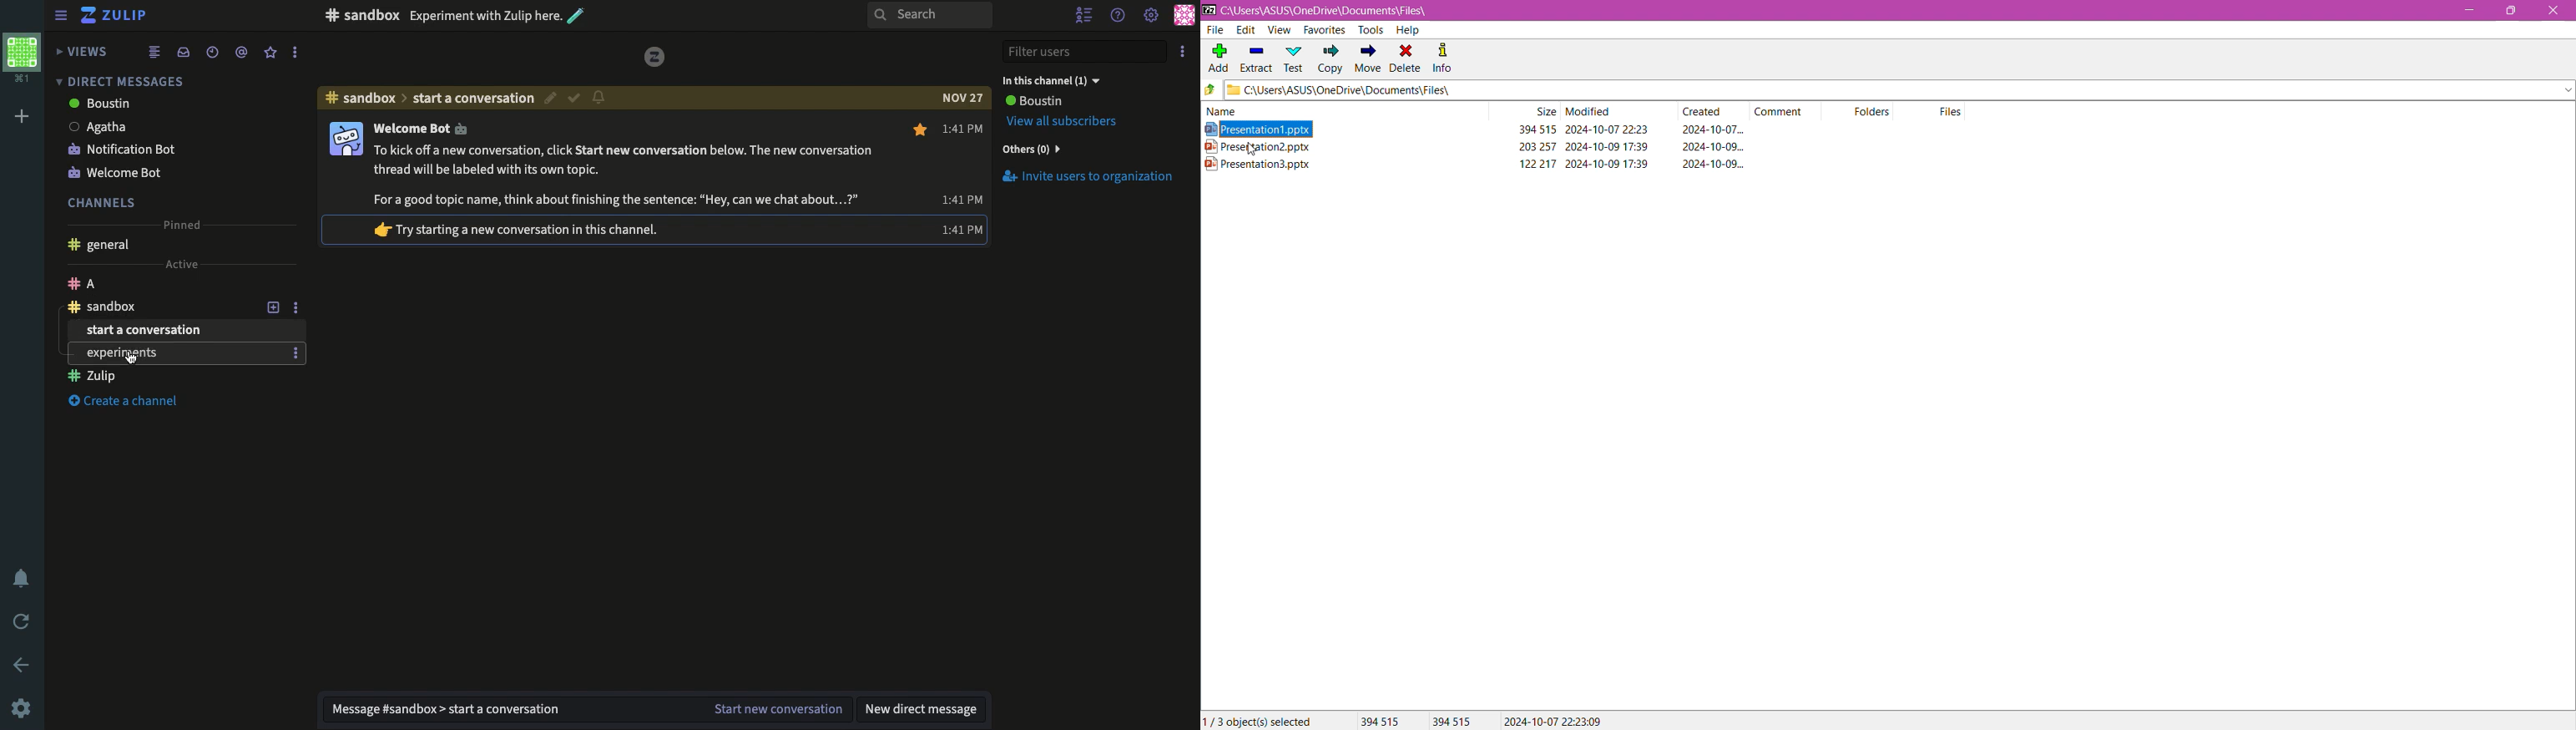 This screenshot has width=2576, height=756. I want to click on Channels, so click(102, 202).